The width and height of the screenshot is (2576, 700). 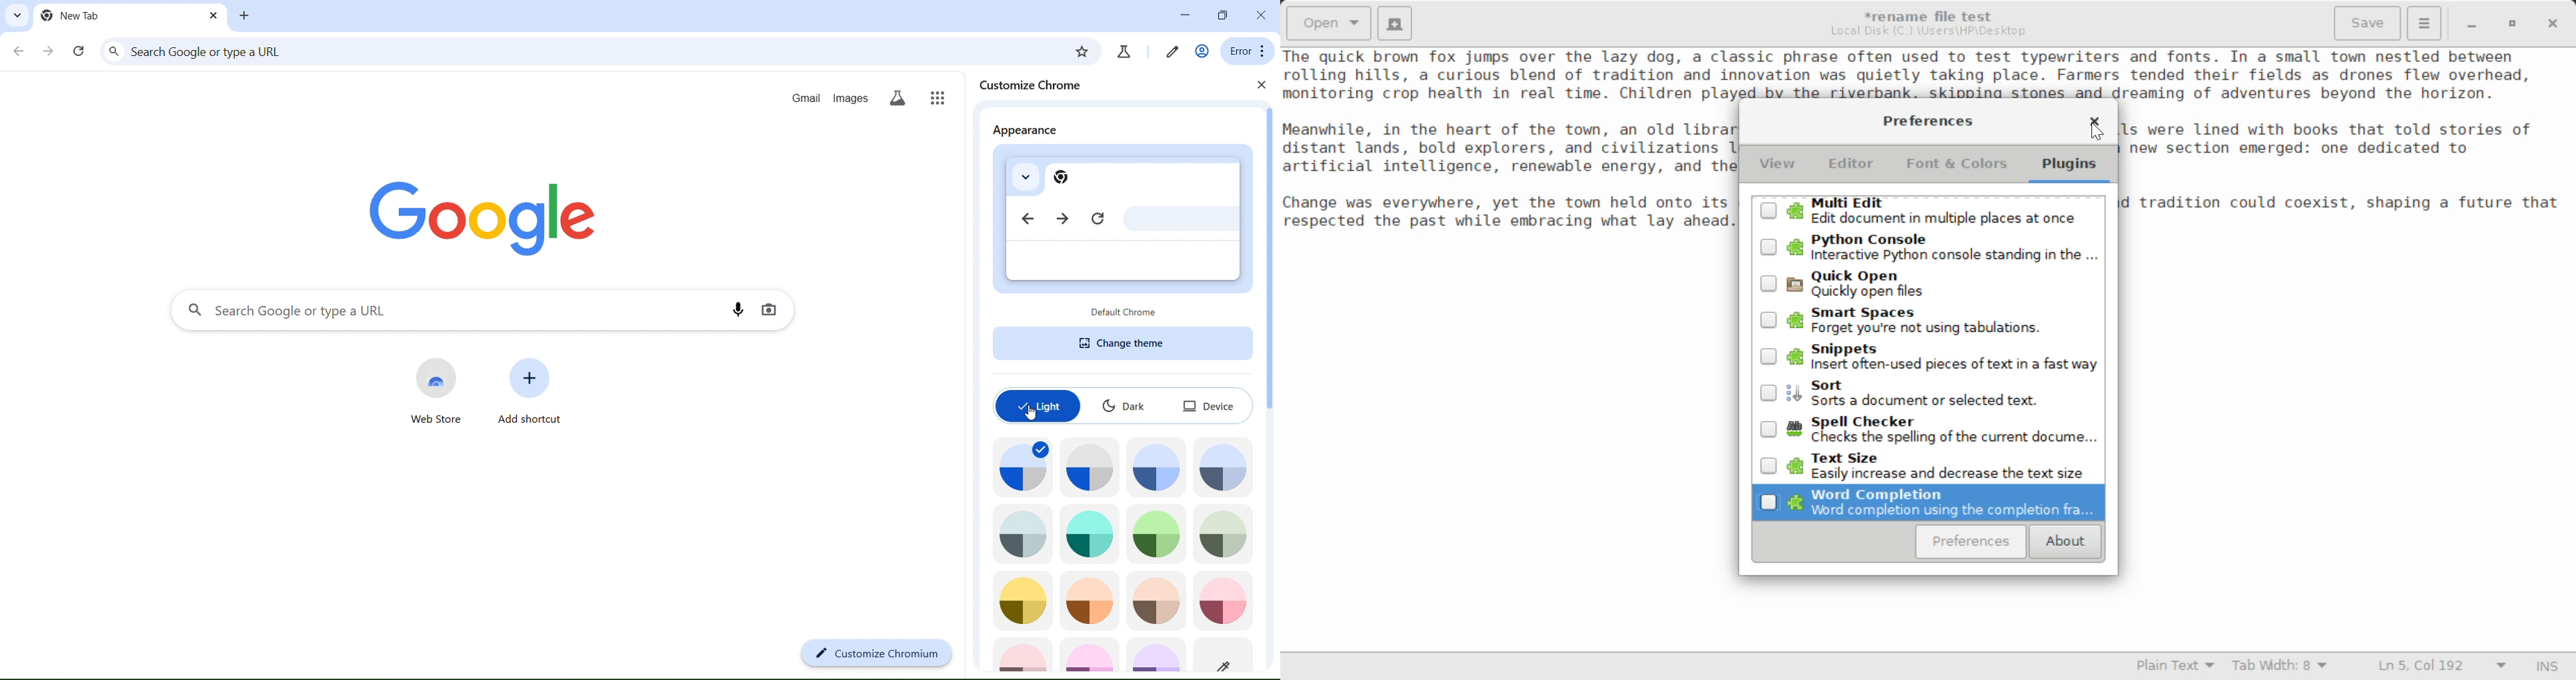 I want to click on minimize, so click(x=1182, y=15).